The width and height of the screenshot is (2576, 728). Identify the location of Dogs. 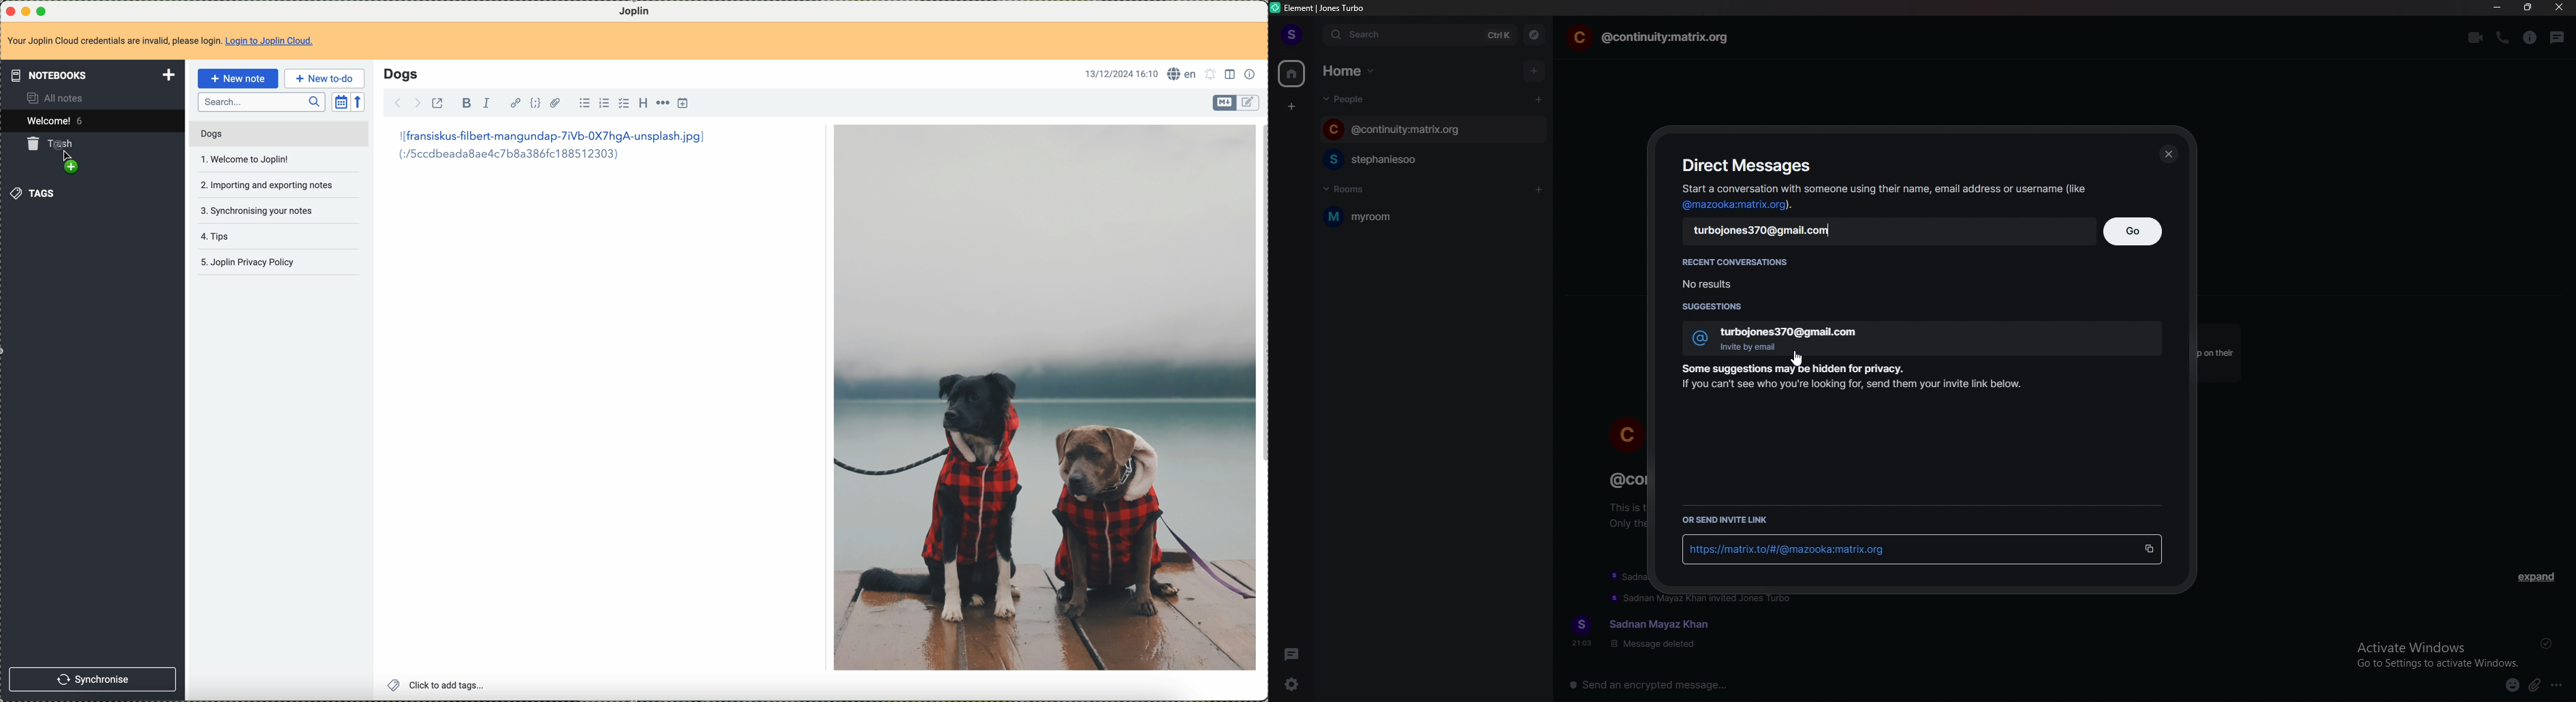
(400, 73).